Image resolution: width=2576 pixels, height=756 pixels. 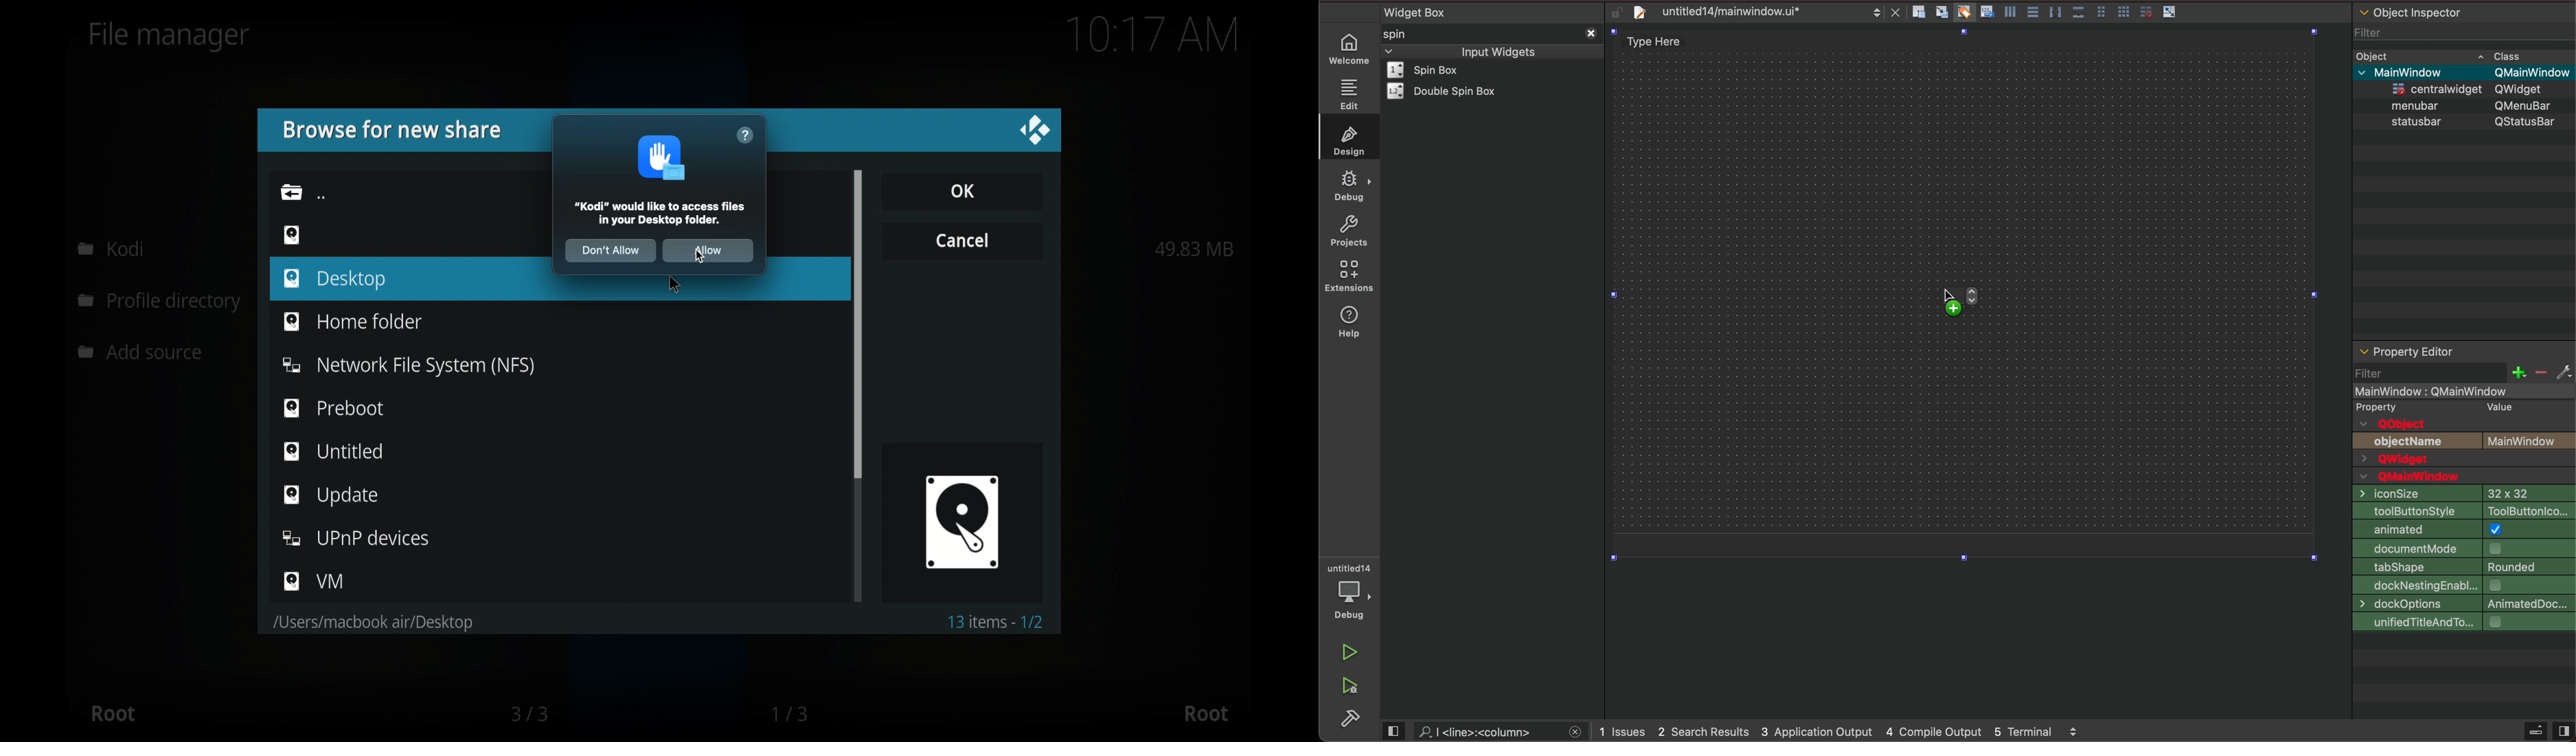 I want to click on cursor, so click(x=700, y=256).